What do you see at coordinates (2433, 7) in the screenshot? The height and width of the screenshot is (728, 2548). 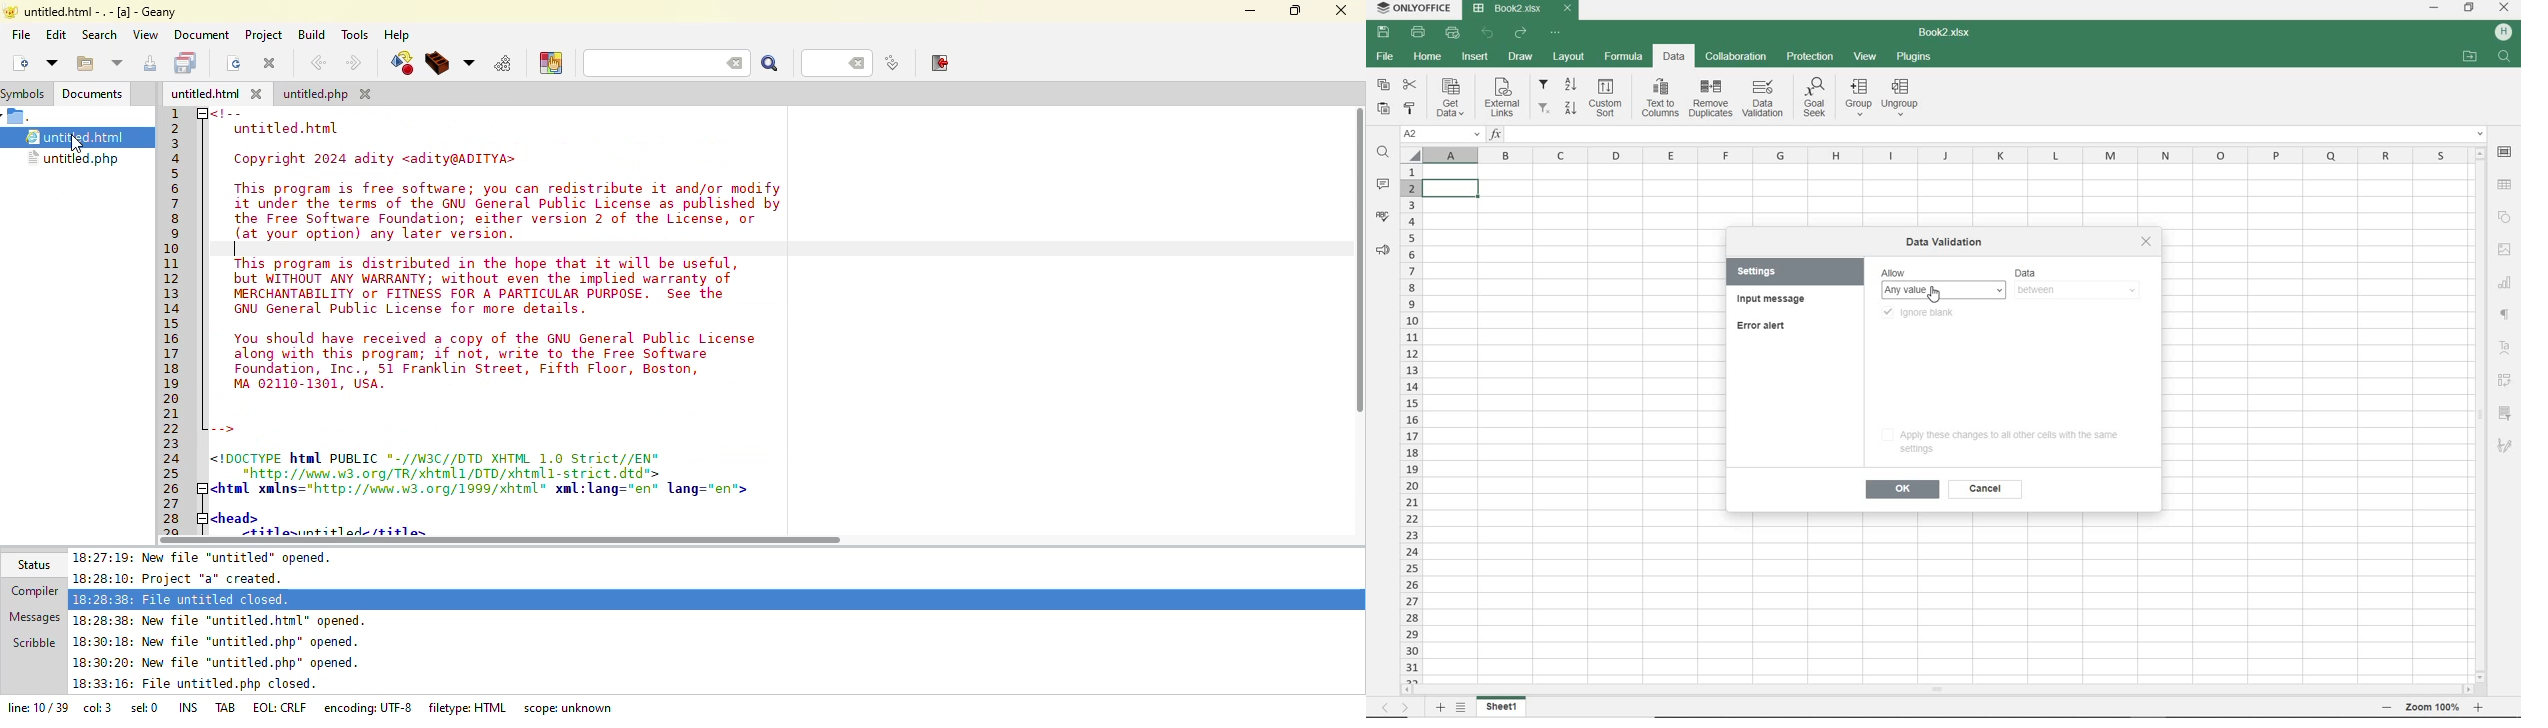 I see `MINIMIZE` at bounding box center [2433, 7].